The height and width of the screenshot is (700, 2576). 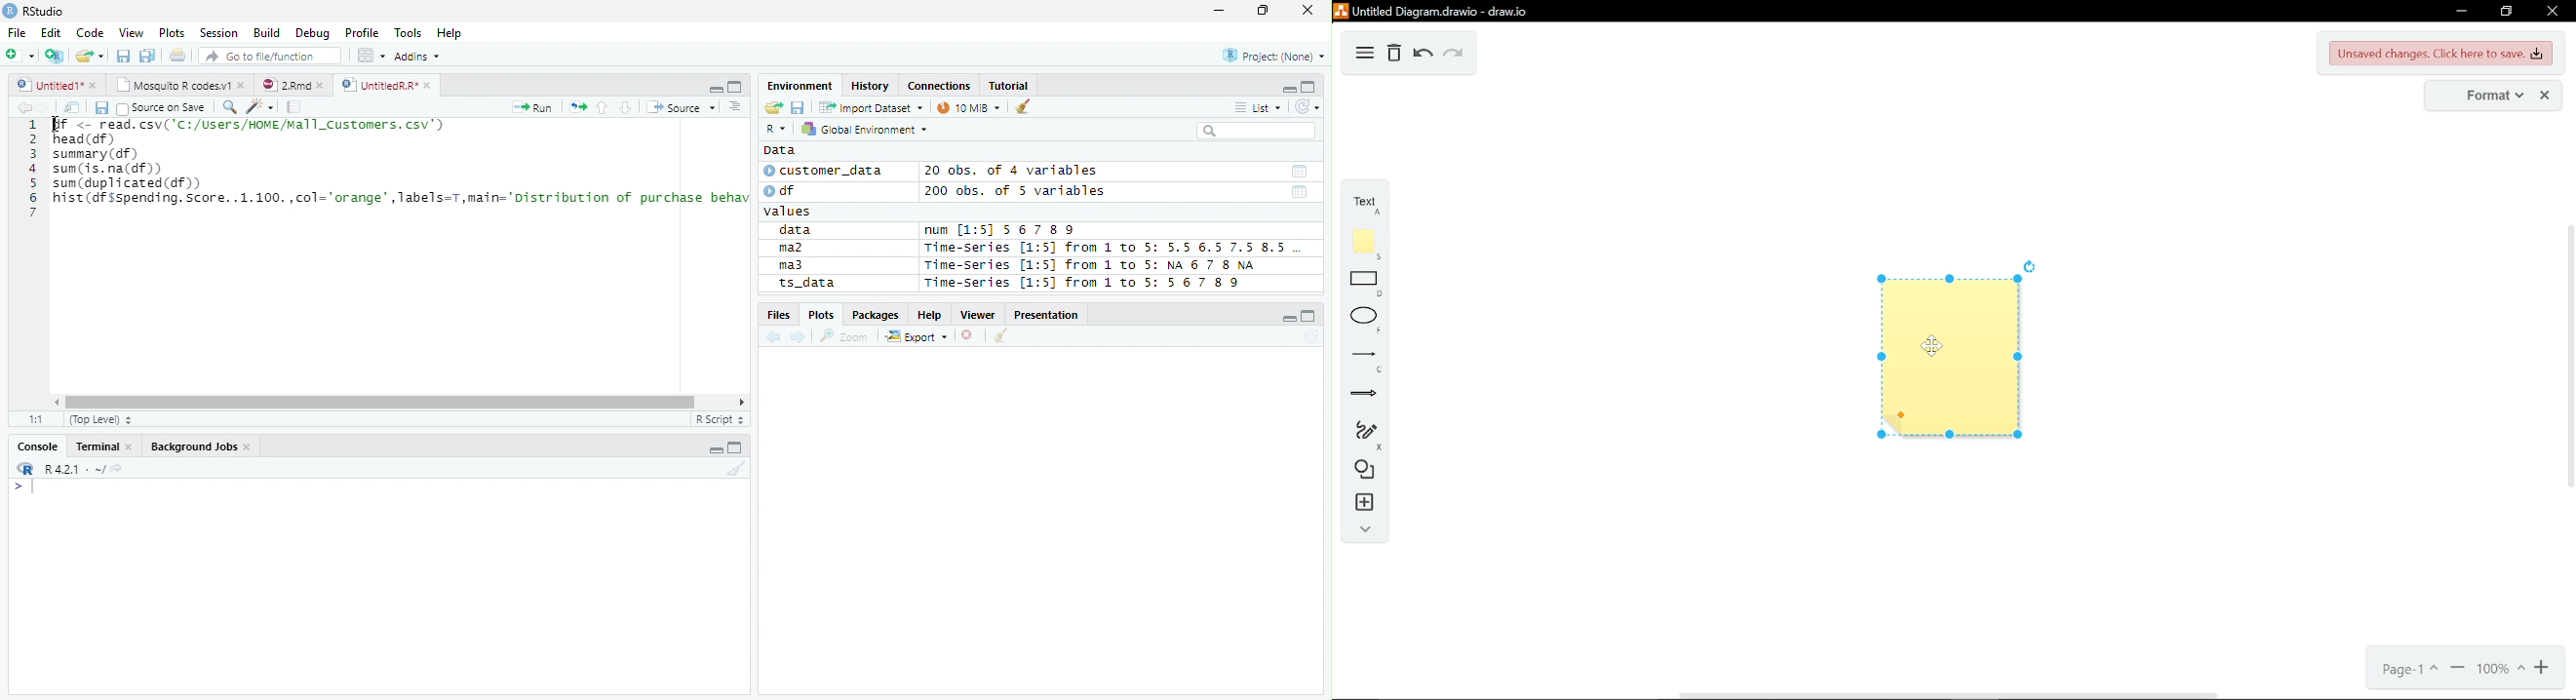 What do you see at coordinates (38, 445) in the screenshot?
I see `Console` at bounding box center [38, 445].